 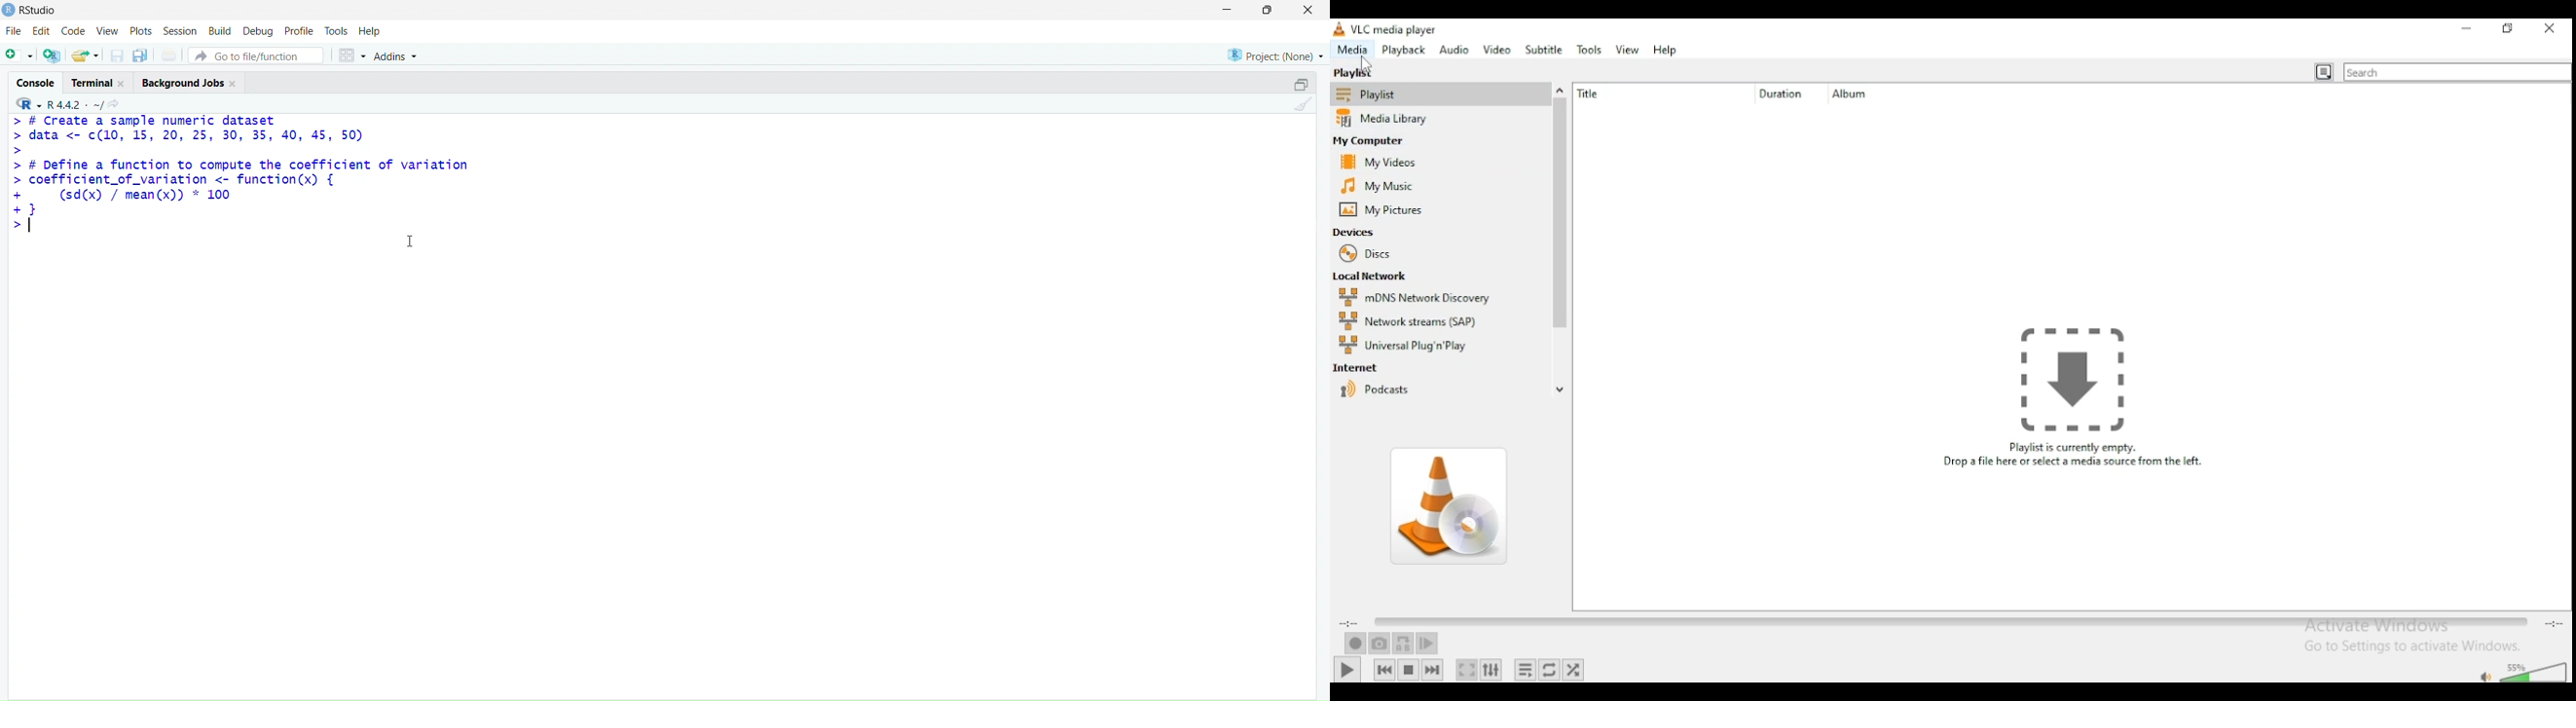 I want to click on plots, so click(x=141, y=30).